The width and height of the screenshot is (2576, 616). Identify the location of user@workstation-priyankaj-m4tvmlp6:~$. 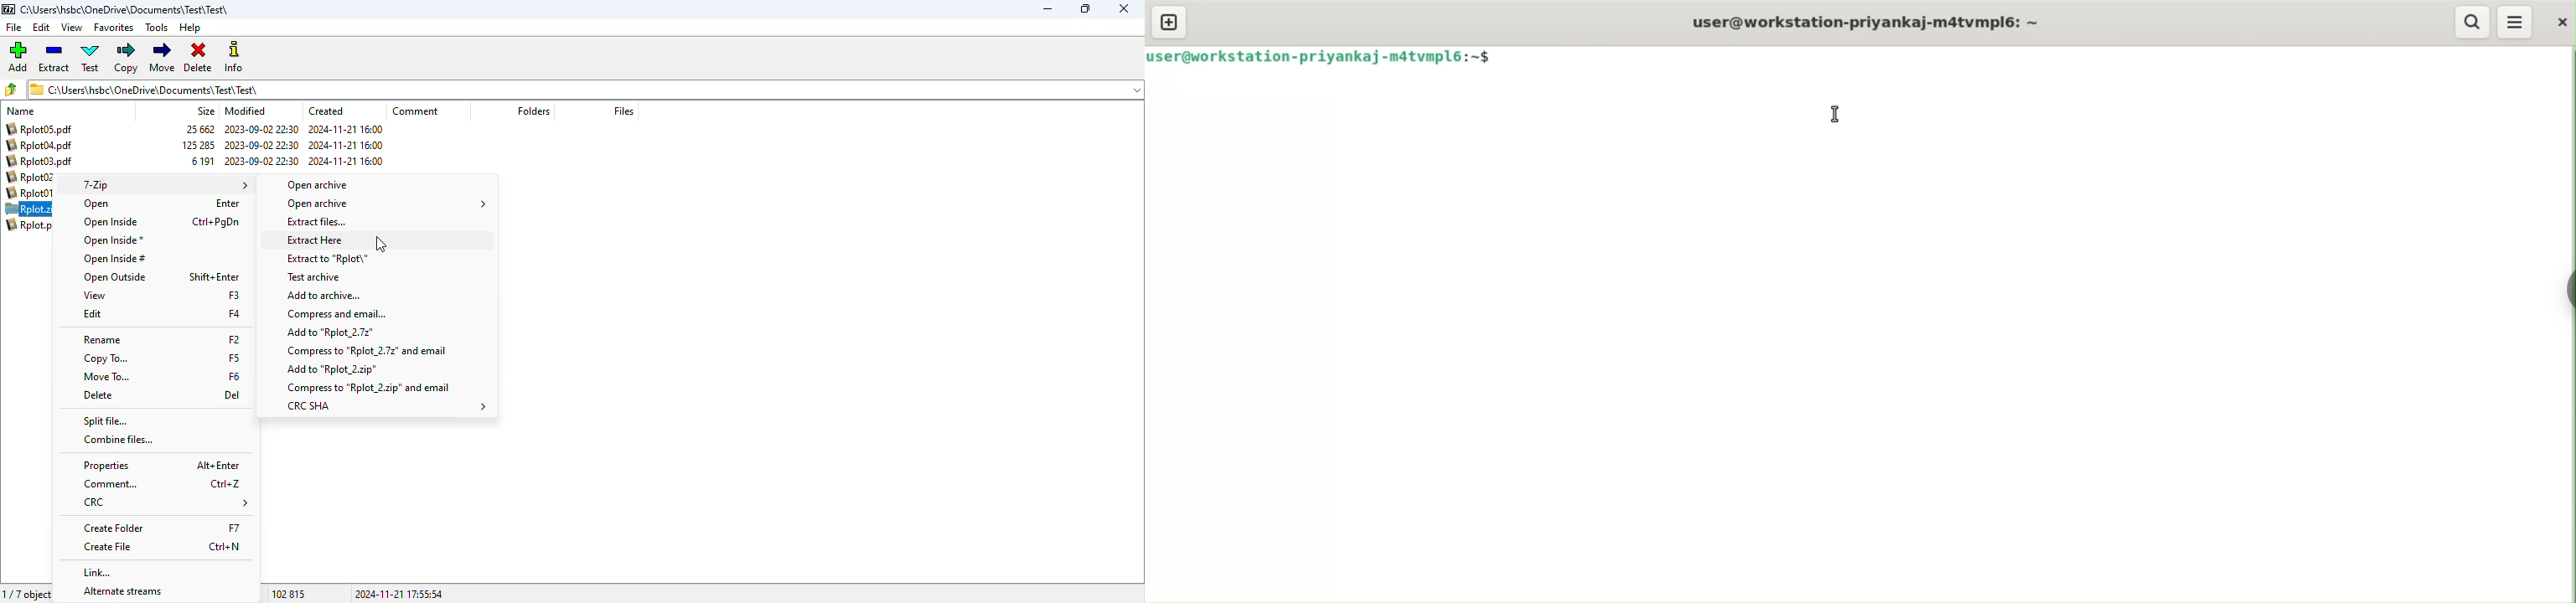
(1318, 57).